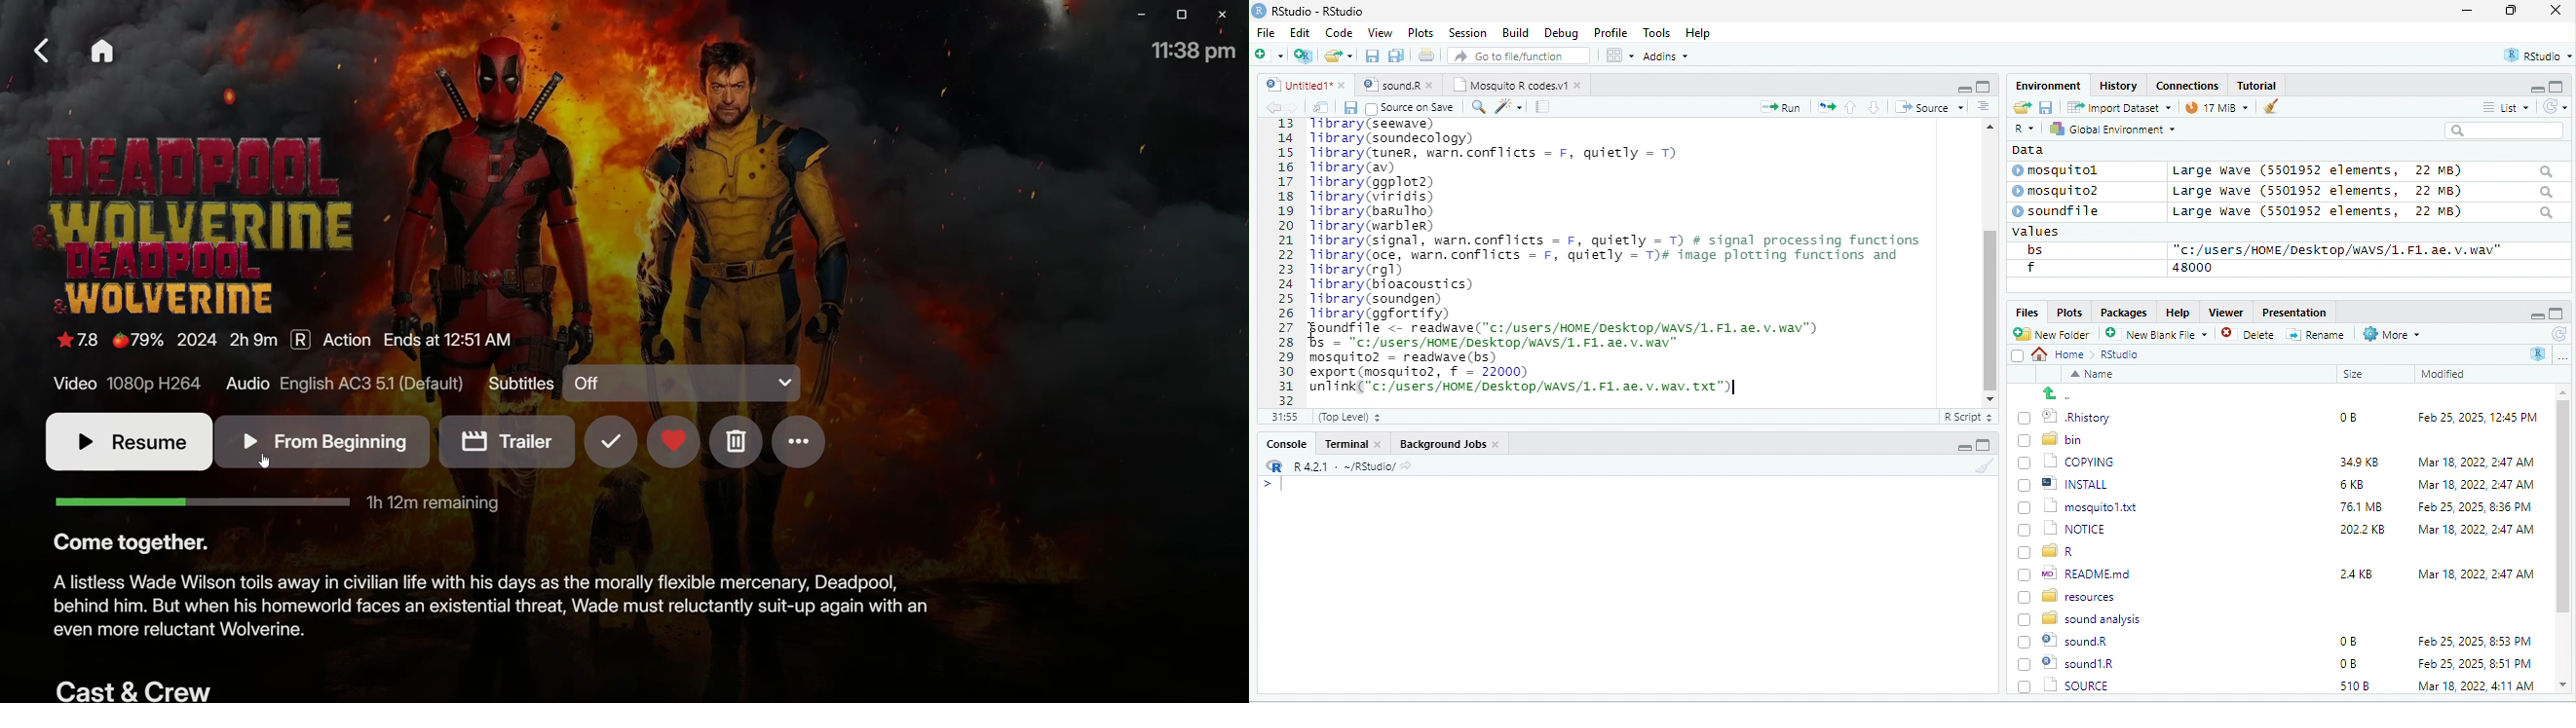  Describe the element at coordinates (2552, 106) in the screenshot. I see `refresh` at that location.